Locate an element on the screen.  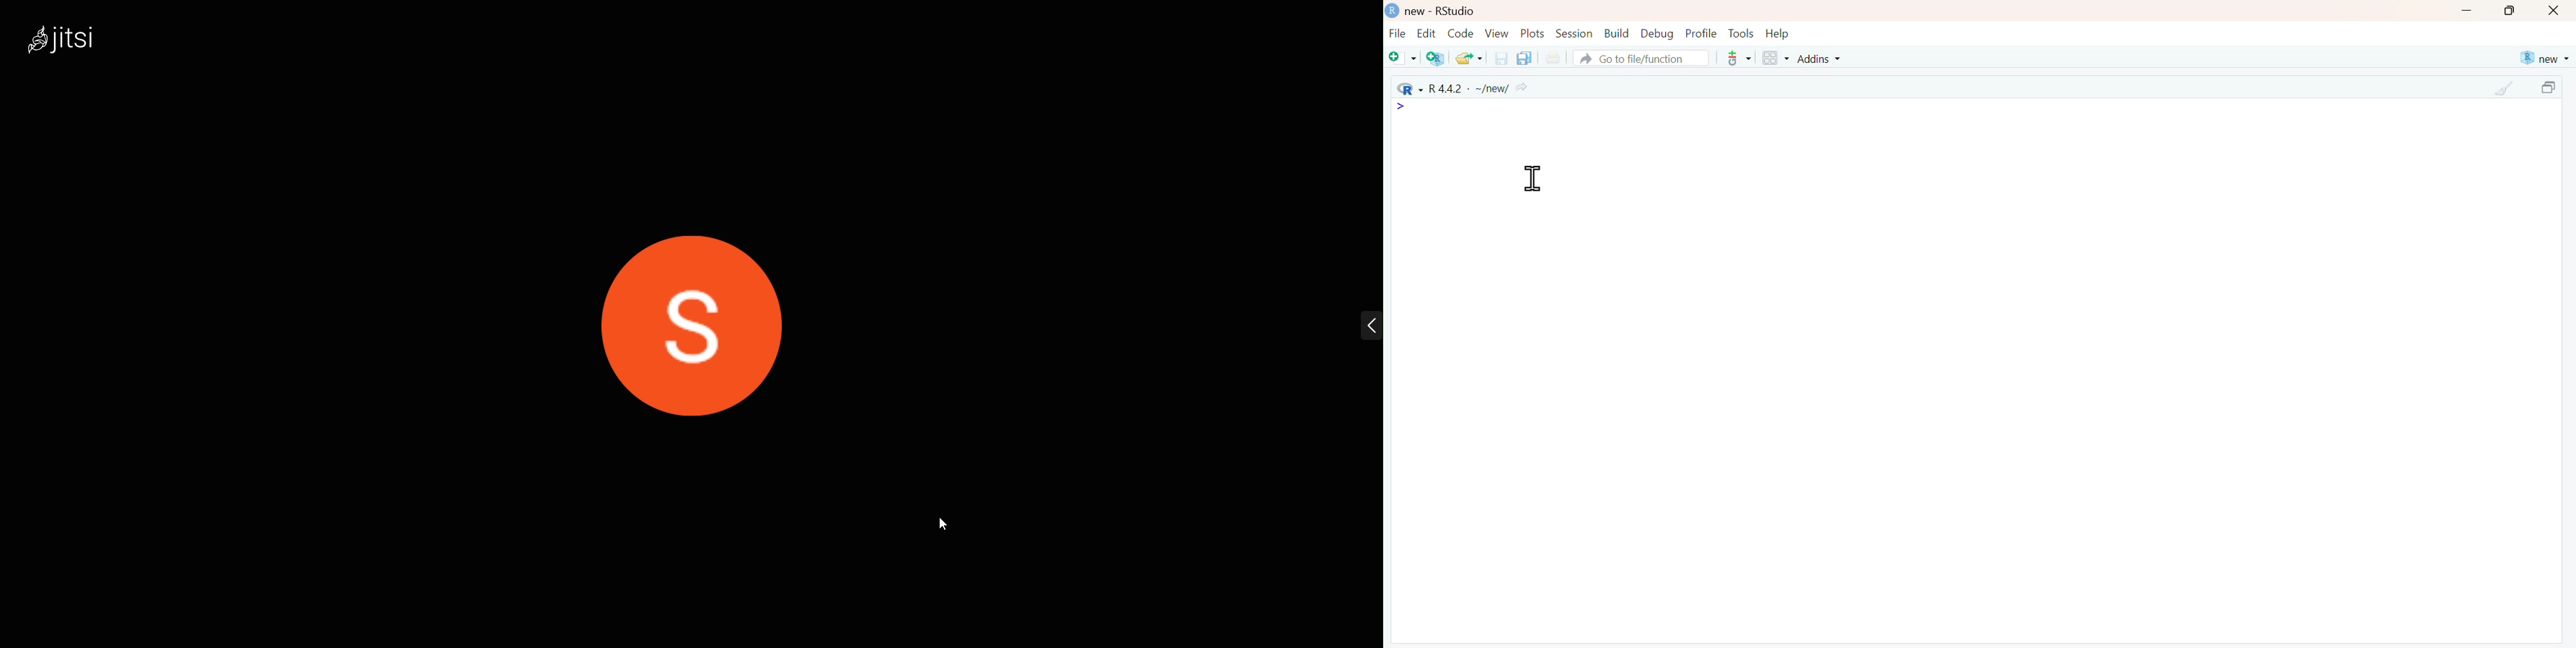
cursor is located at coordinates (940, 525).